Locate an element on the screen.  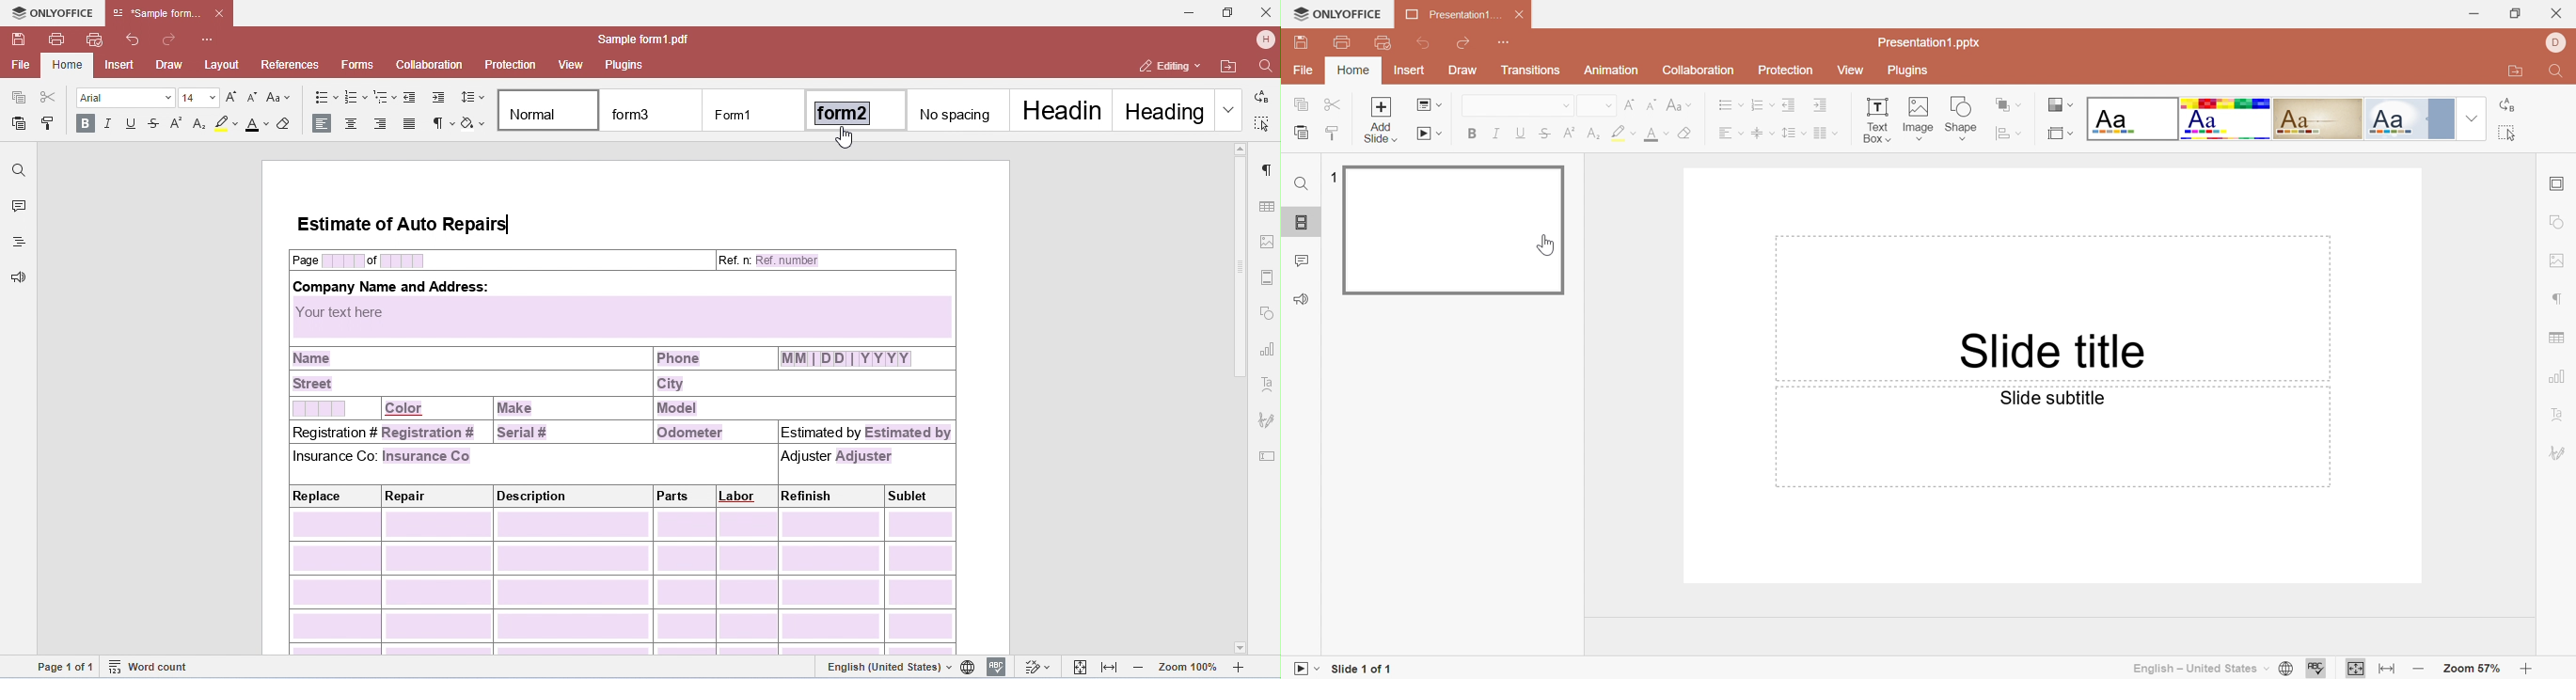
1 is located at coordinates (1334, 177).